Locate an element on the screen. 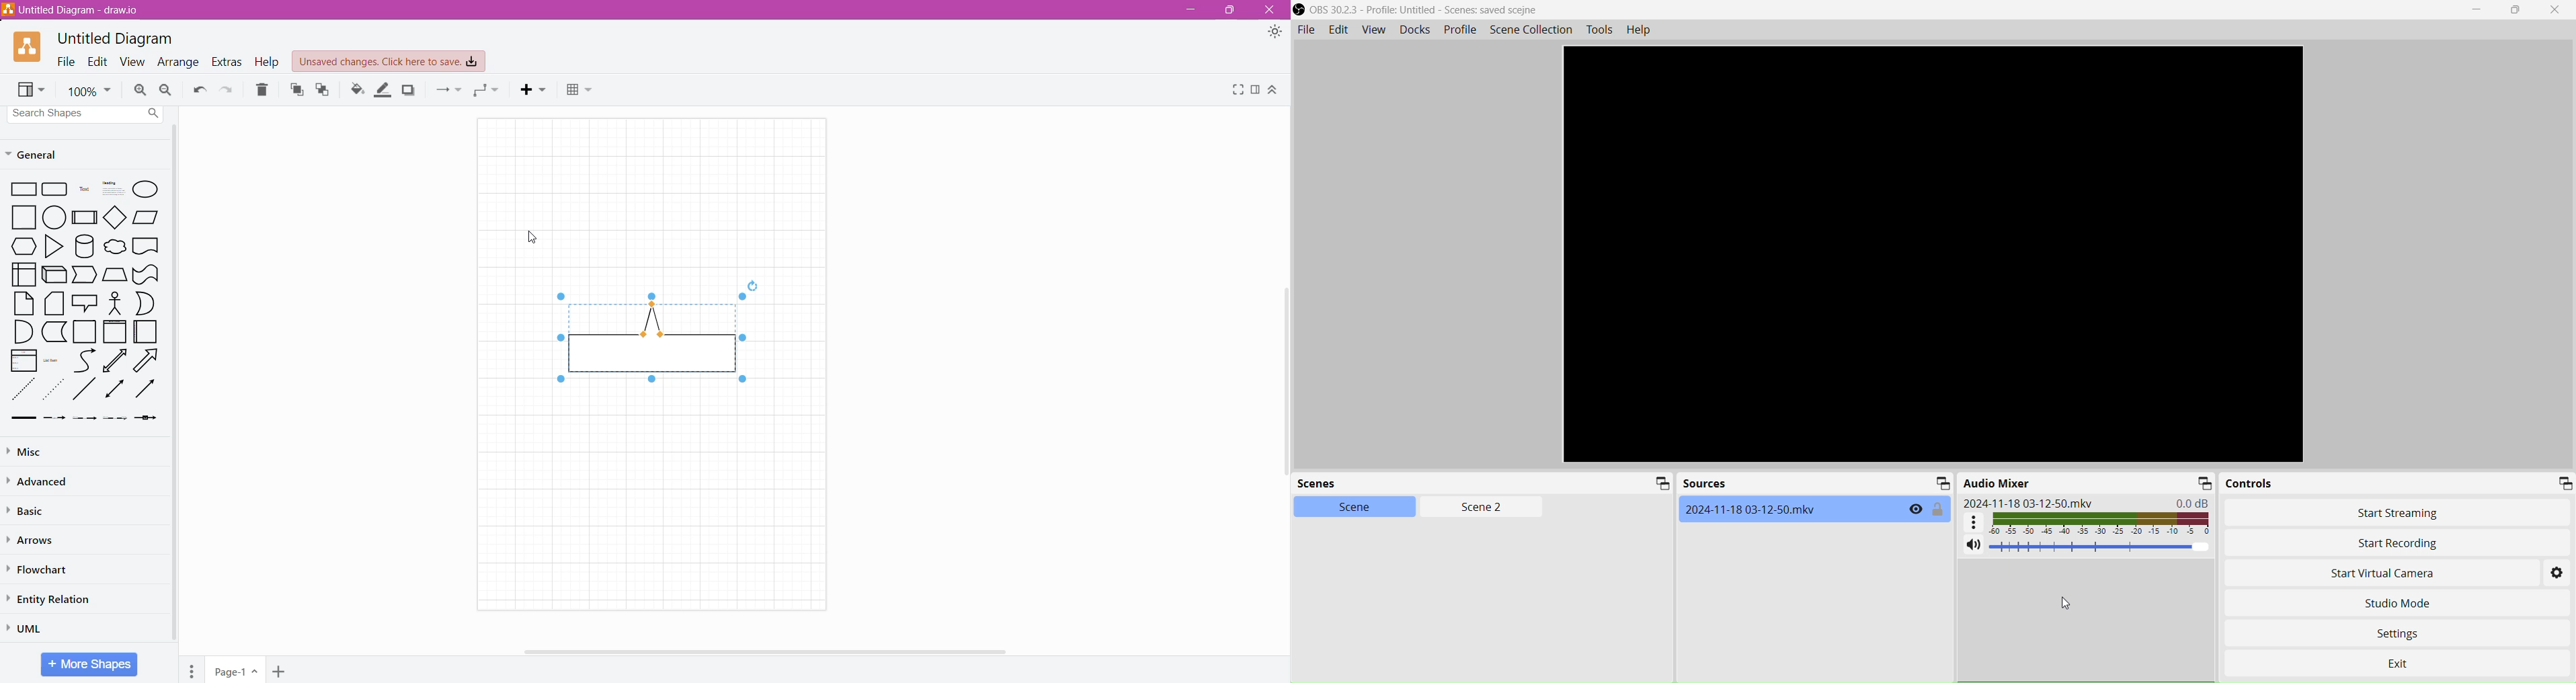 This screenshot has width=2576, height=700. rectangle is located at coordinates (21, 190).